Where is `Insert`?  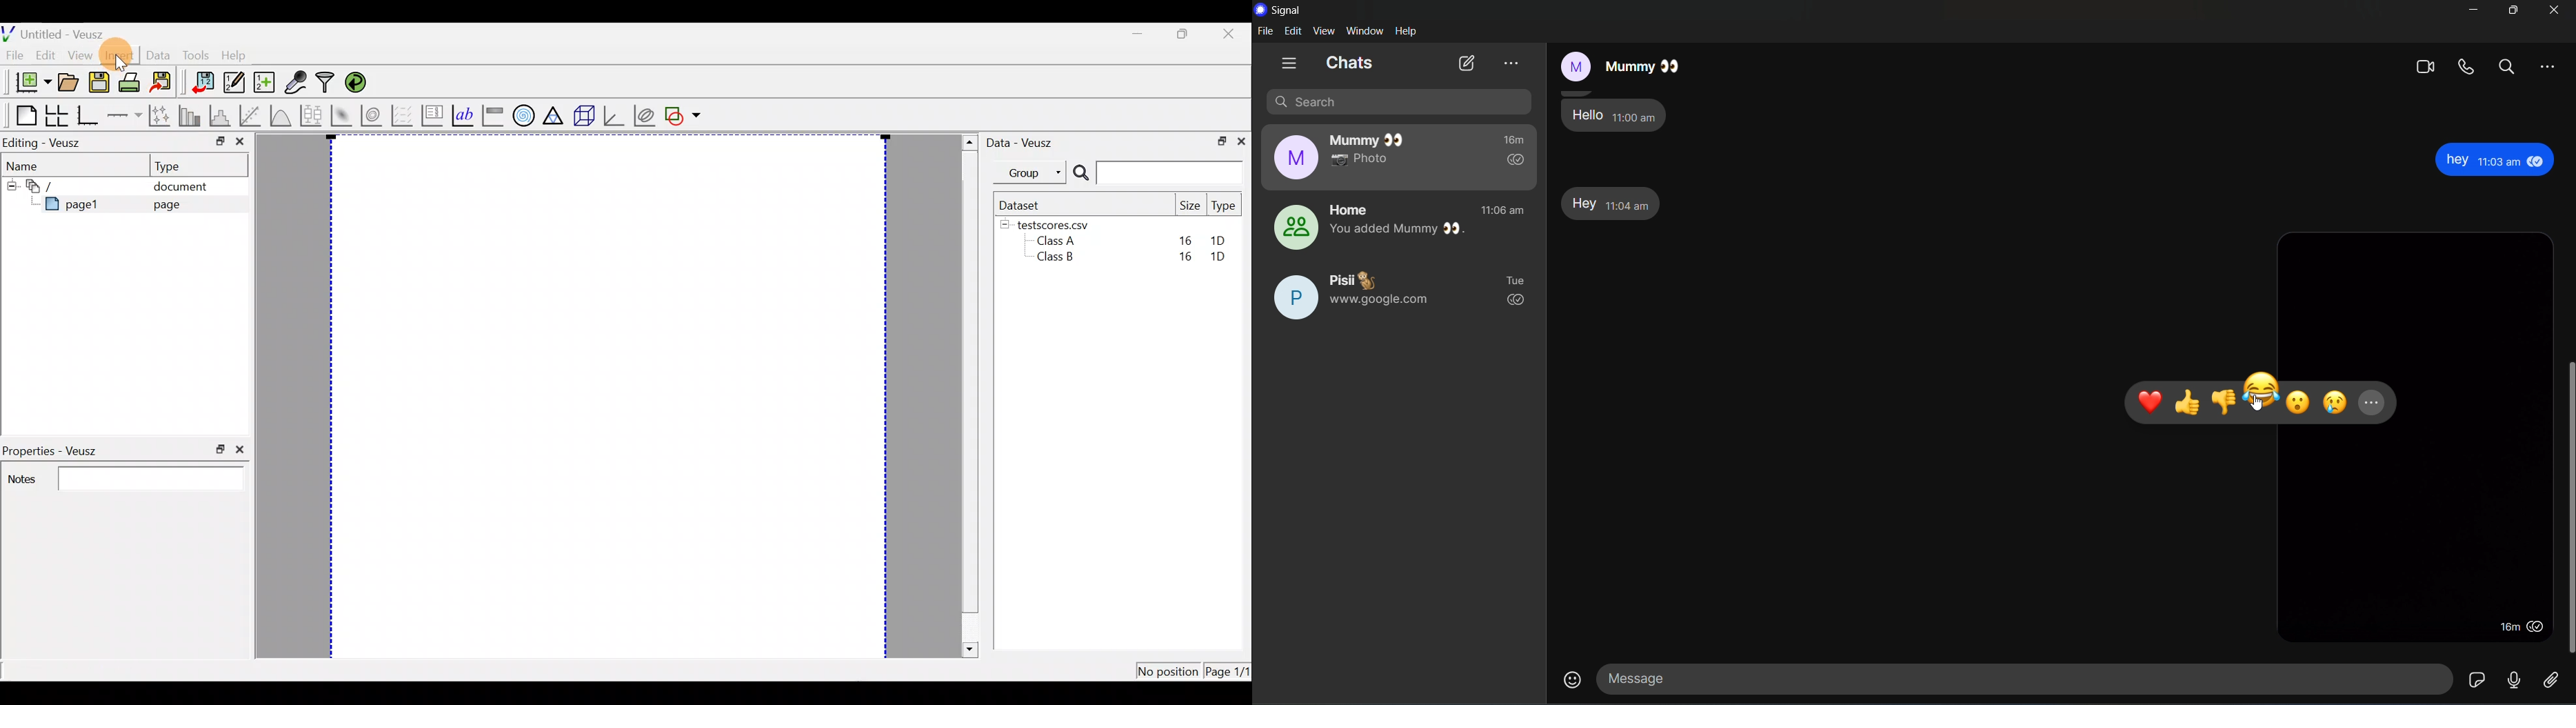 Insert is located at coordinates (116, 54).